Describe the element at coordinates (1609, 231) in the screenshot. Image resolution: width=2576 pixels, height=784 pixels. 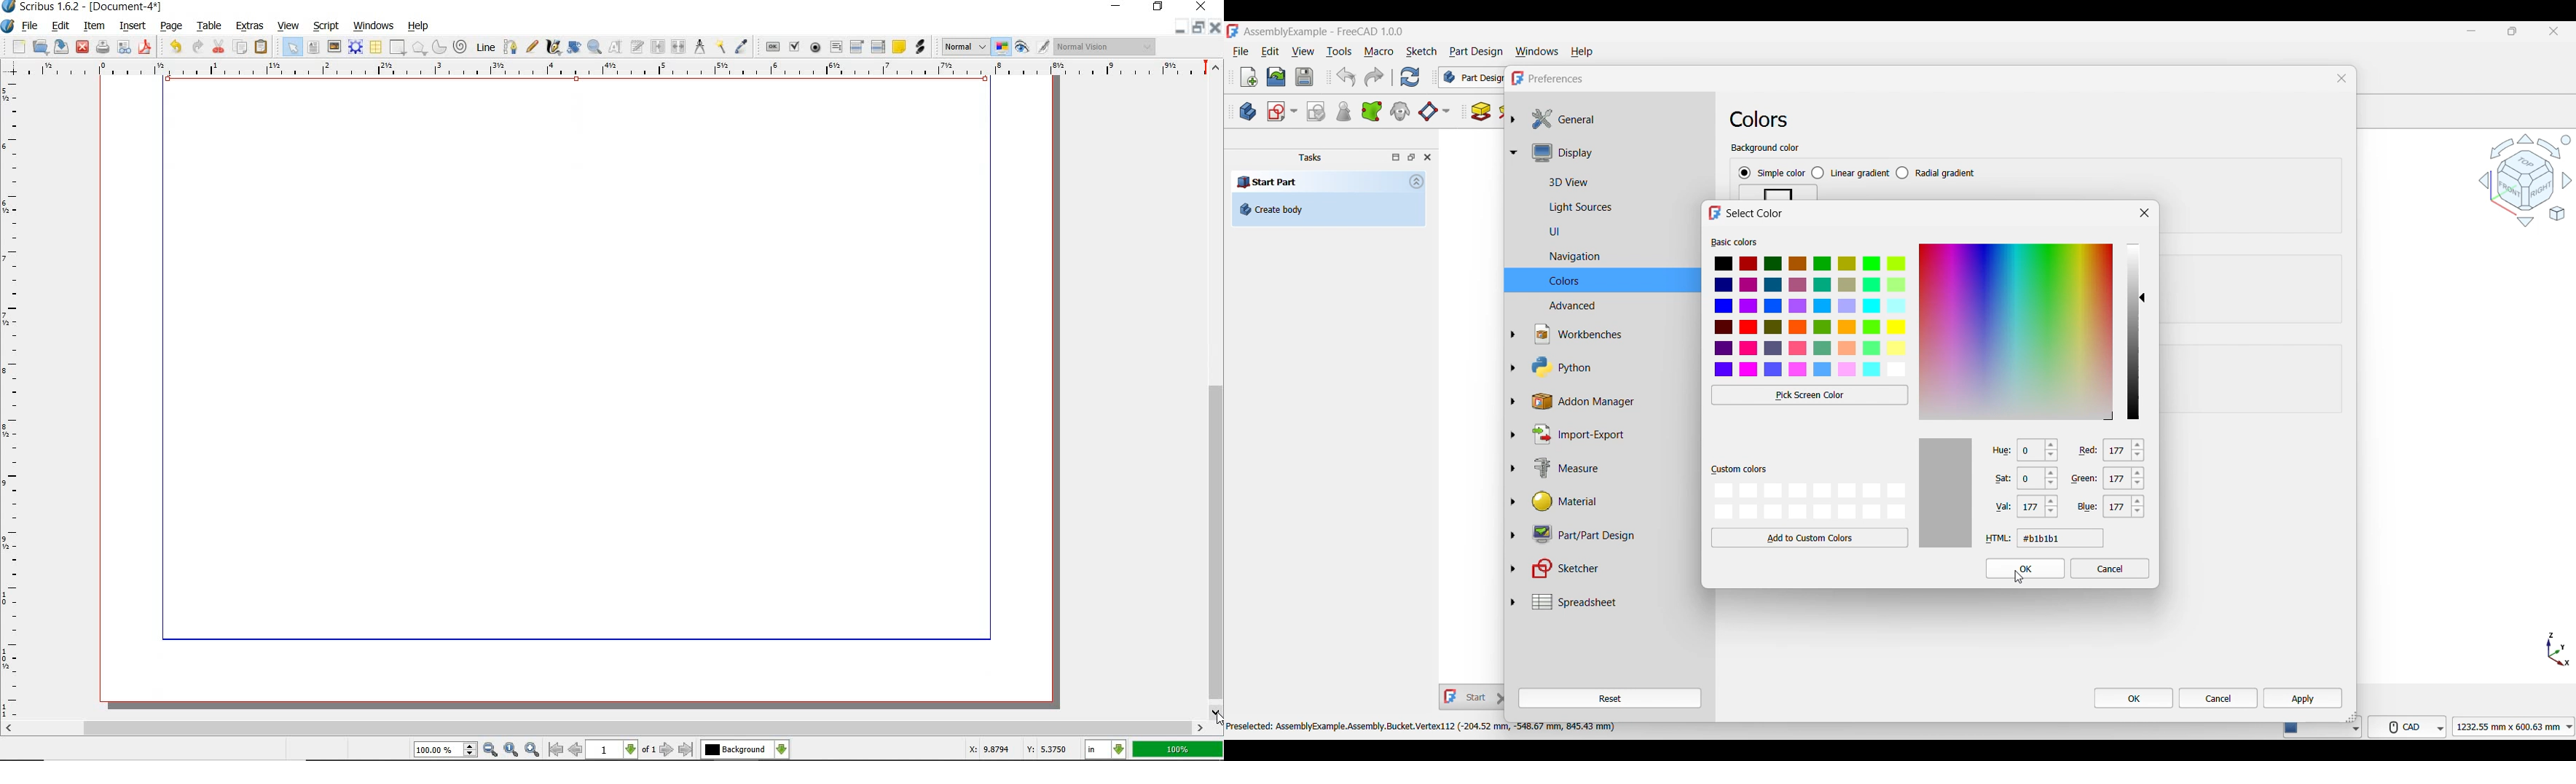
I see `UI` at that location.